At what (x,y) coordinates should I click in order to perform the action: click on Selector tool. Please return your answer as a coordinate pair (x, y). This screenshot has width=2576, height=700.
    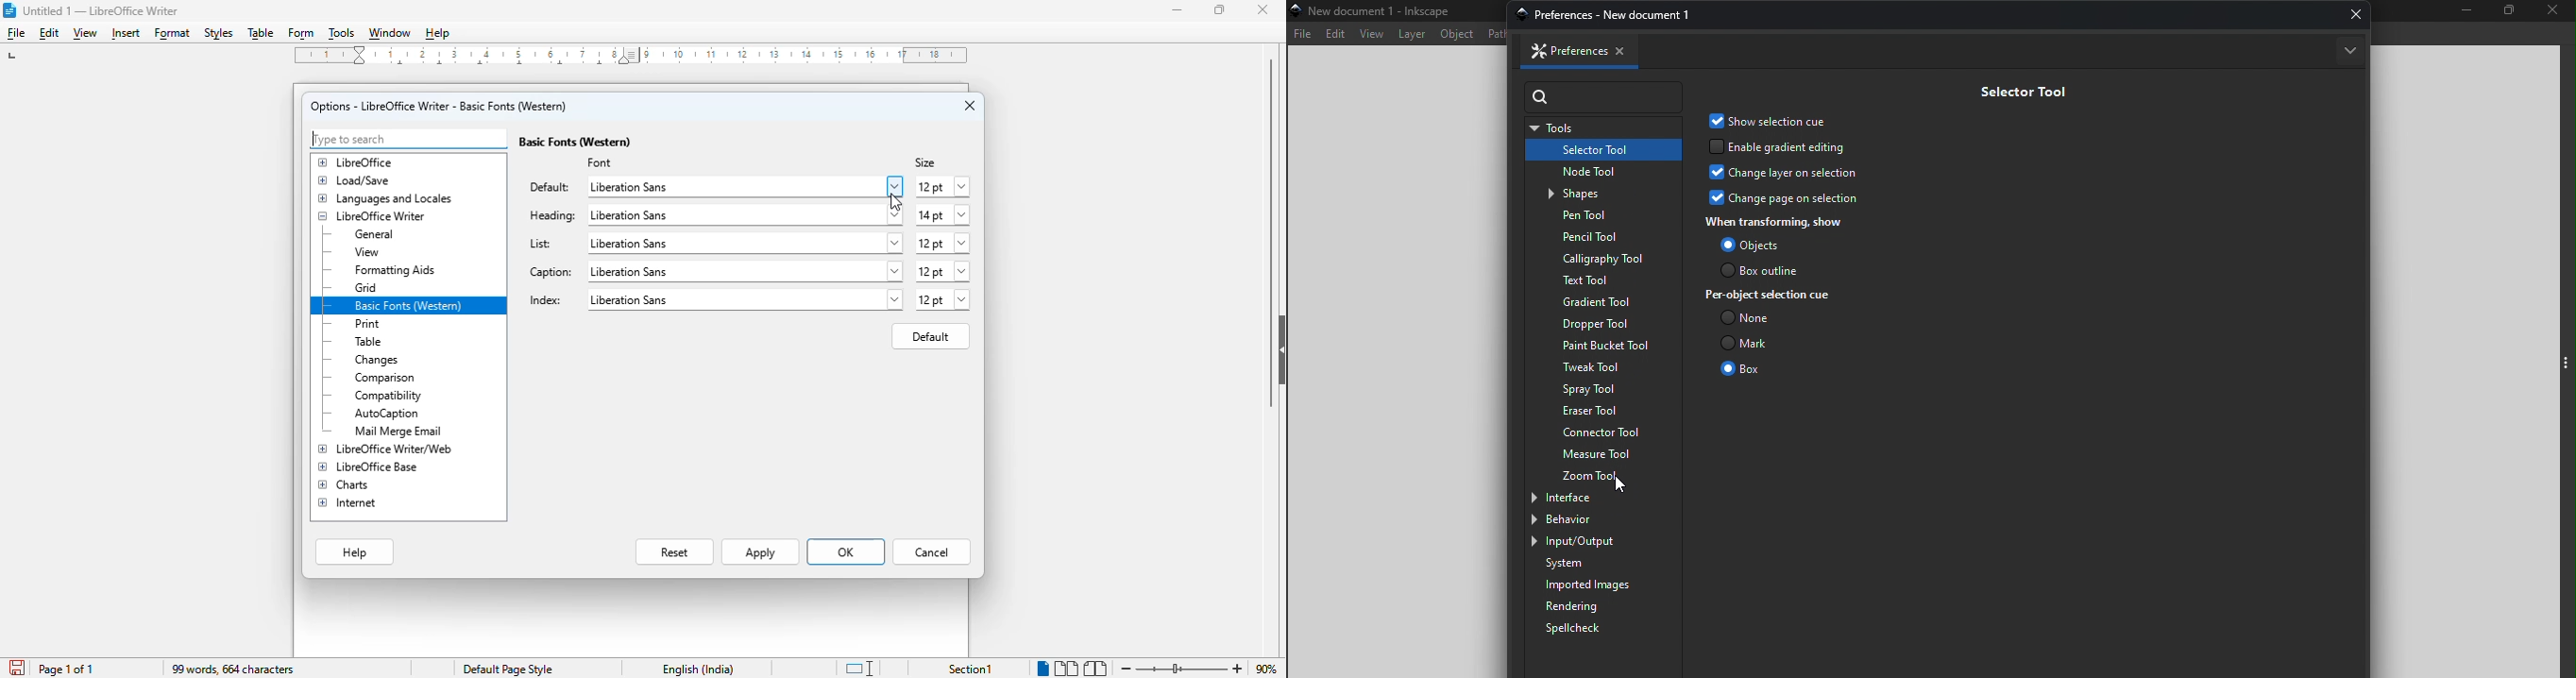
    Looking at the image, I should click on (2021, 91).